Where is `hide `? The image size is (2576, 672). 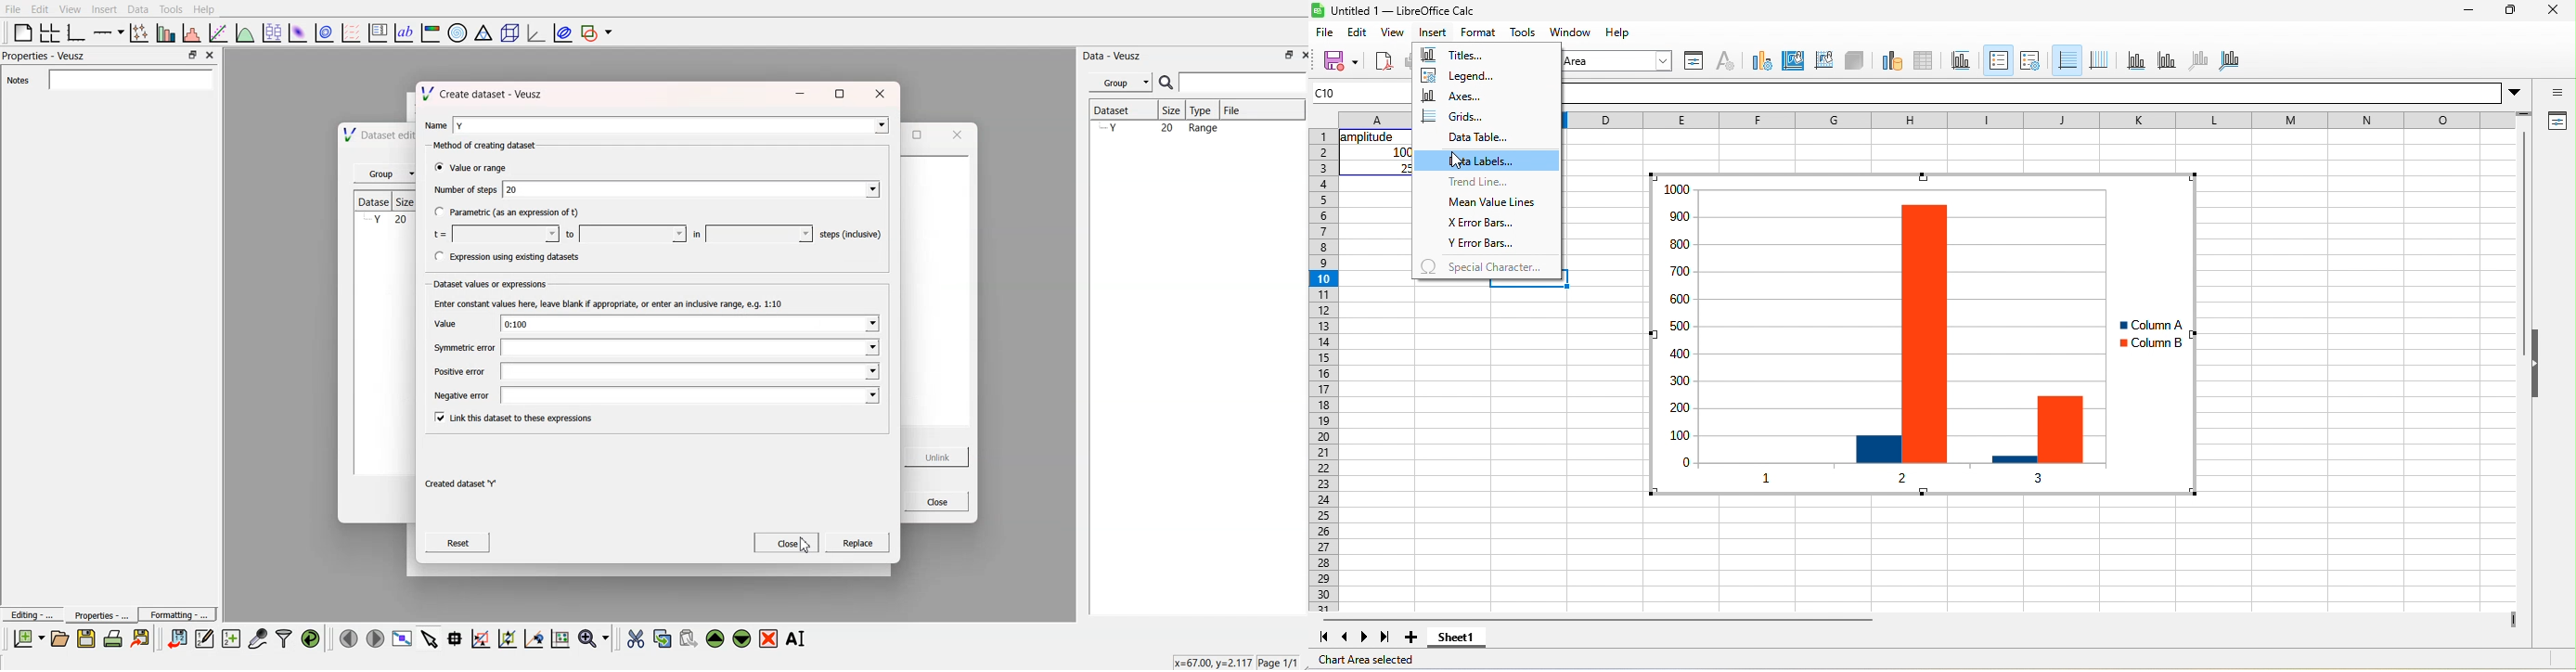 hide  is located at coordinates (2538, 365).